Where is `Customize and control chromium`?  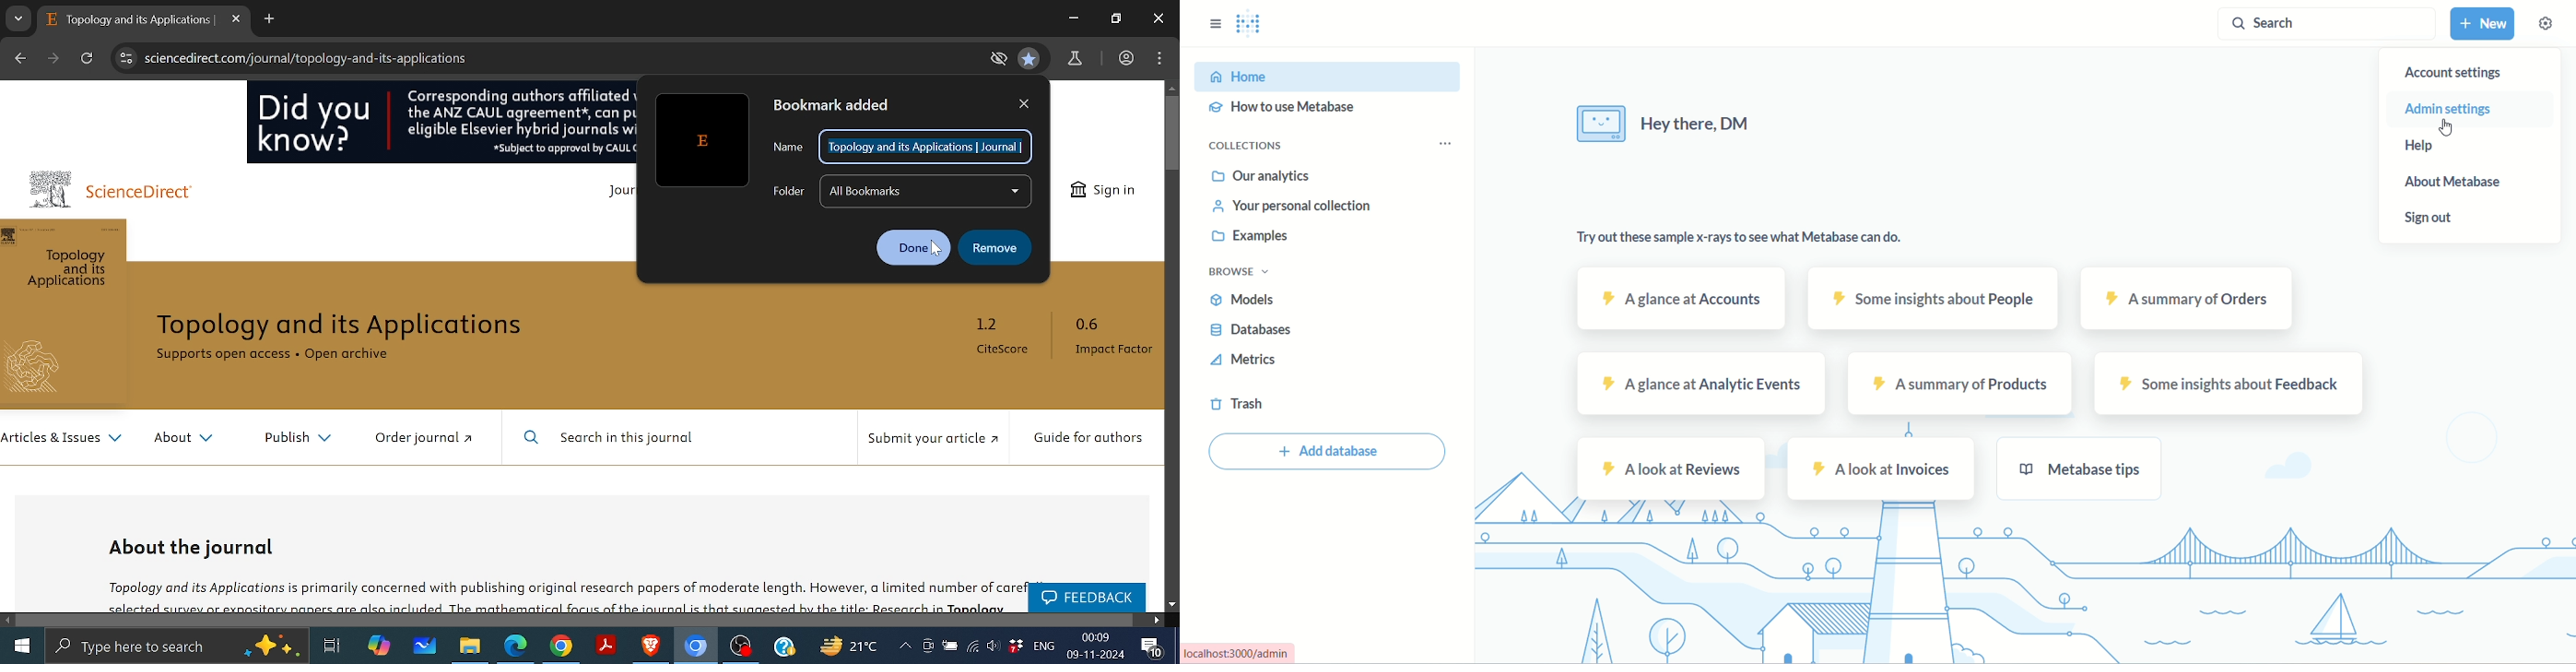 Customize and control chromium is located at coordinates (1159, 58).